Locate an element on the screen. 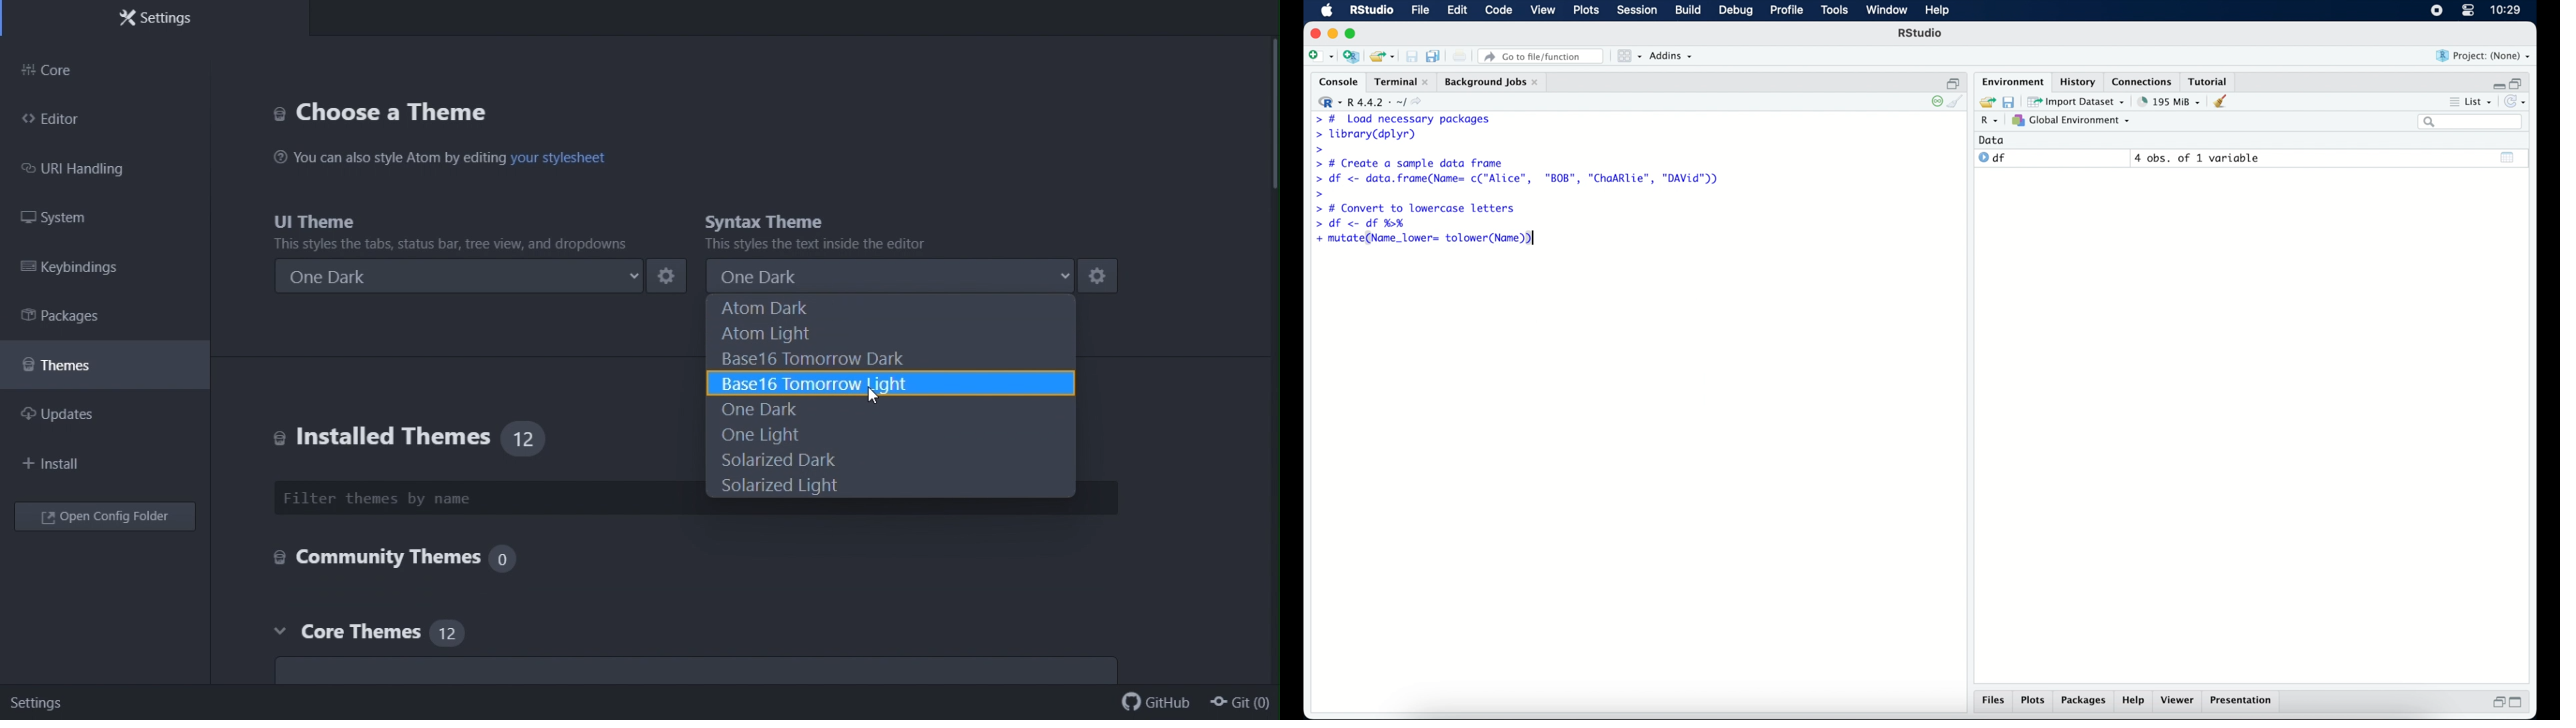 This screenshot has height=728, width=2576. show output  window is located at coordinates (2508, 157).